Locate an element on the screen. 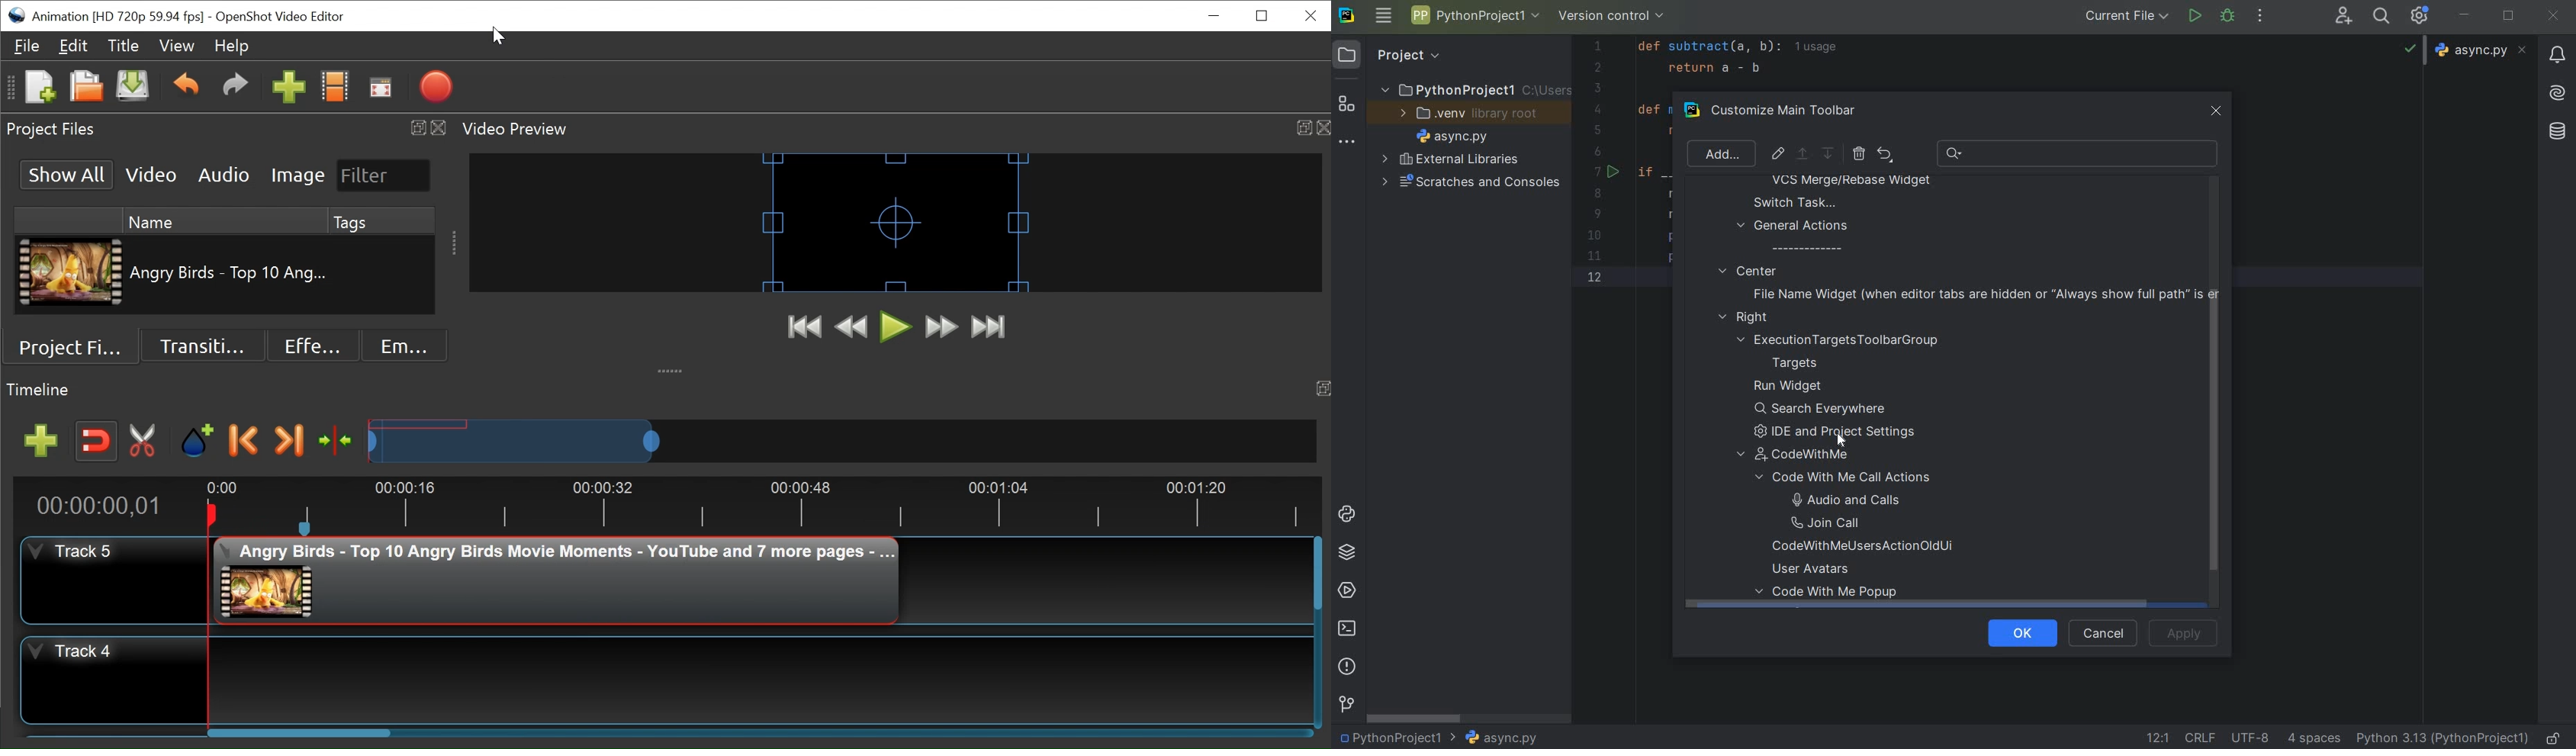  FILE ENCODING is located at coordinates (2256, 738).